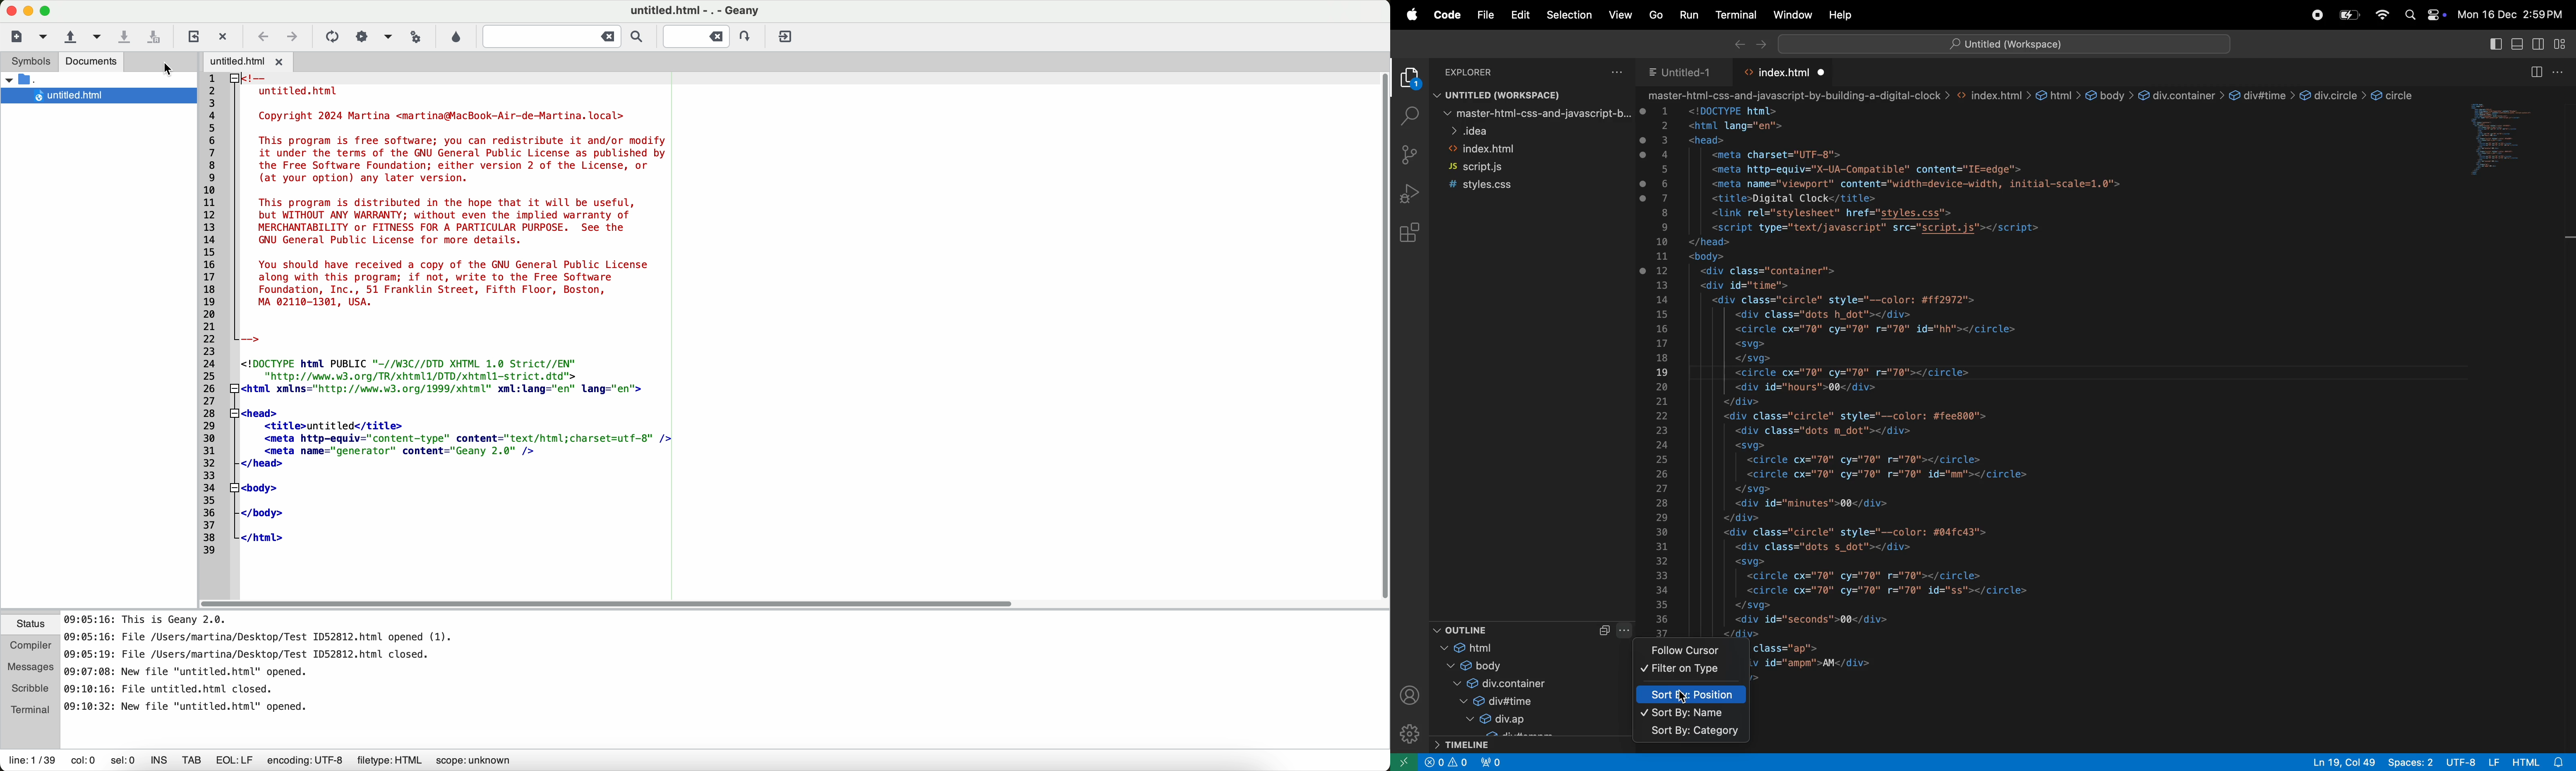  I want to click on html, so click(1514, 648).